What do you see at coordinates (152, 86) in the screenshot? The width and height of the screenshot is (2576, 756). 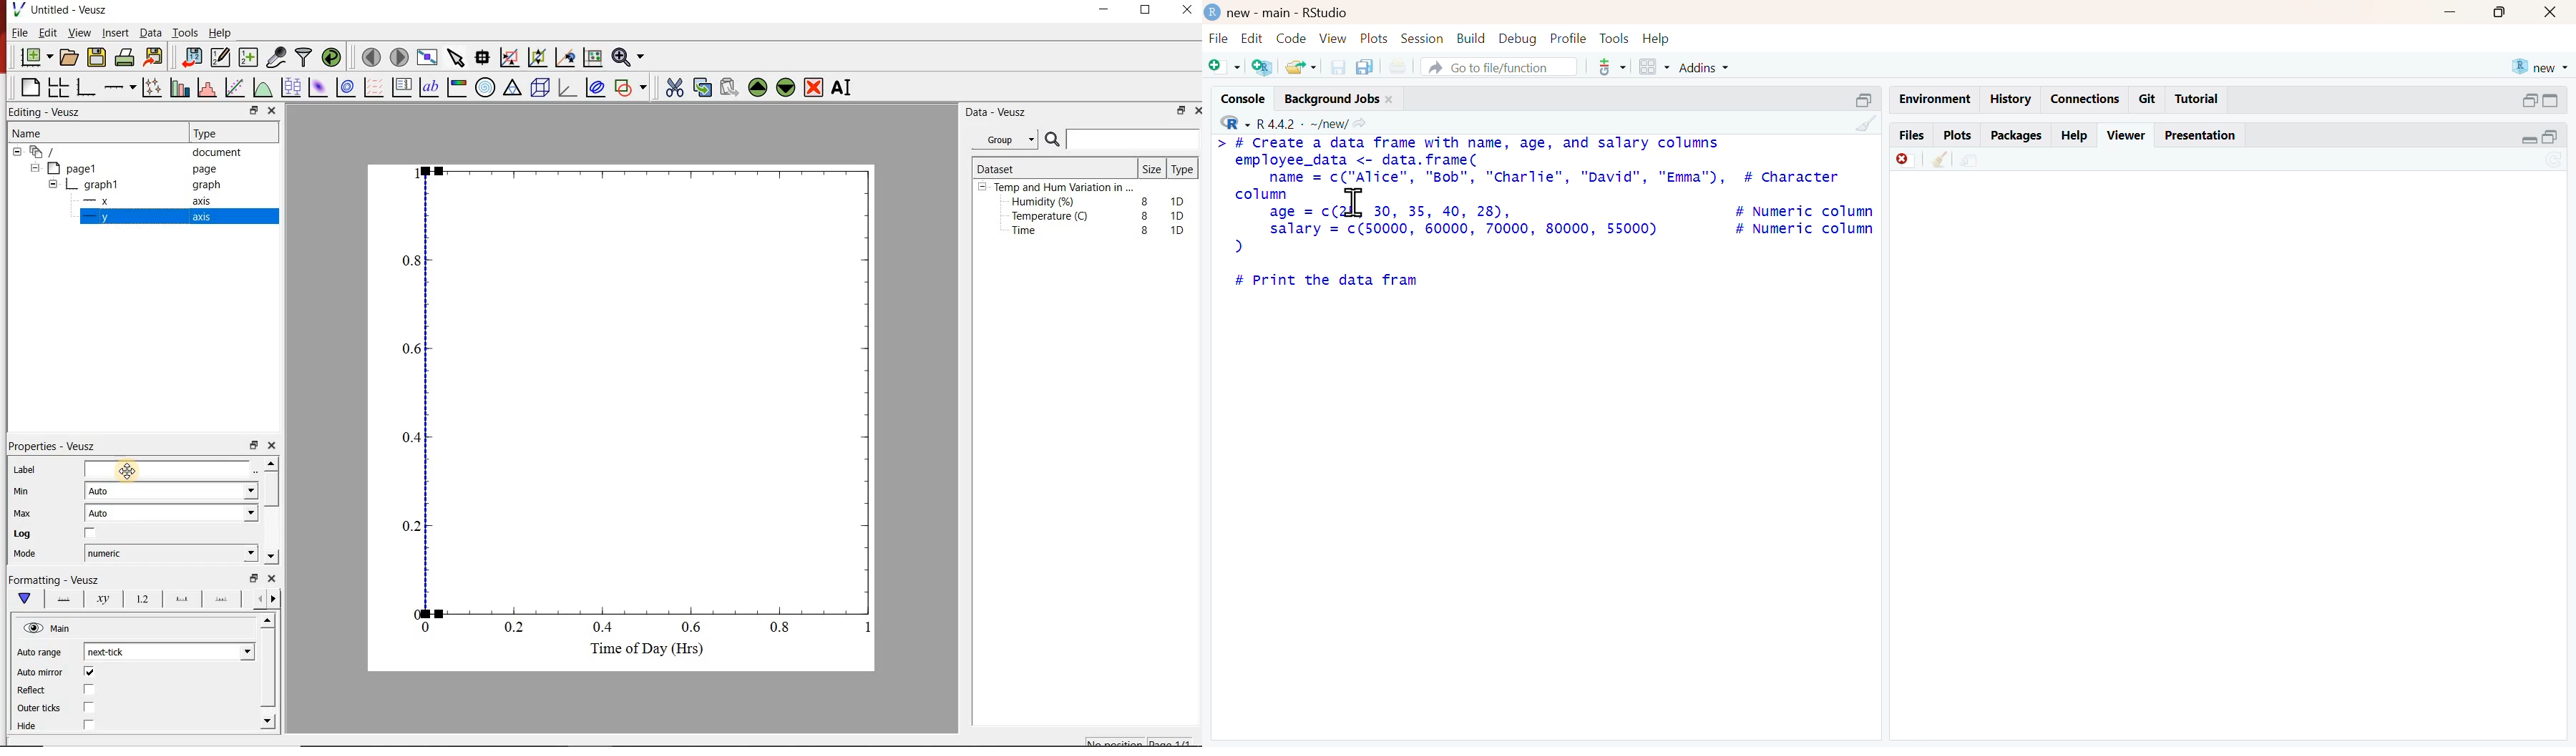 I see `Plot points with lines and error bars` at bounding box center [152, 86].